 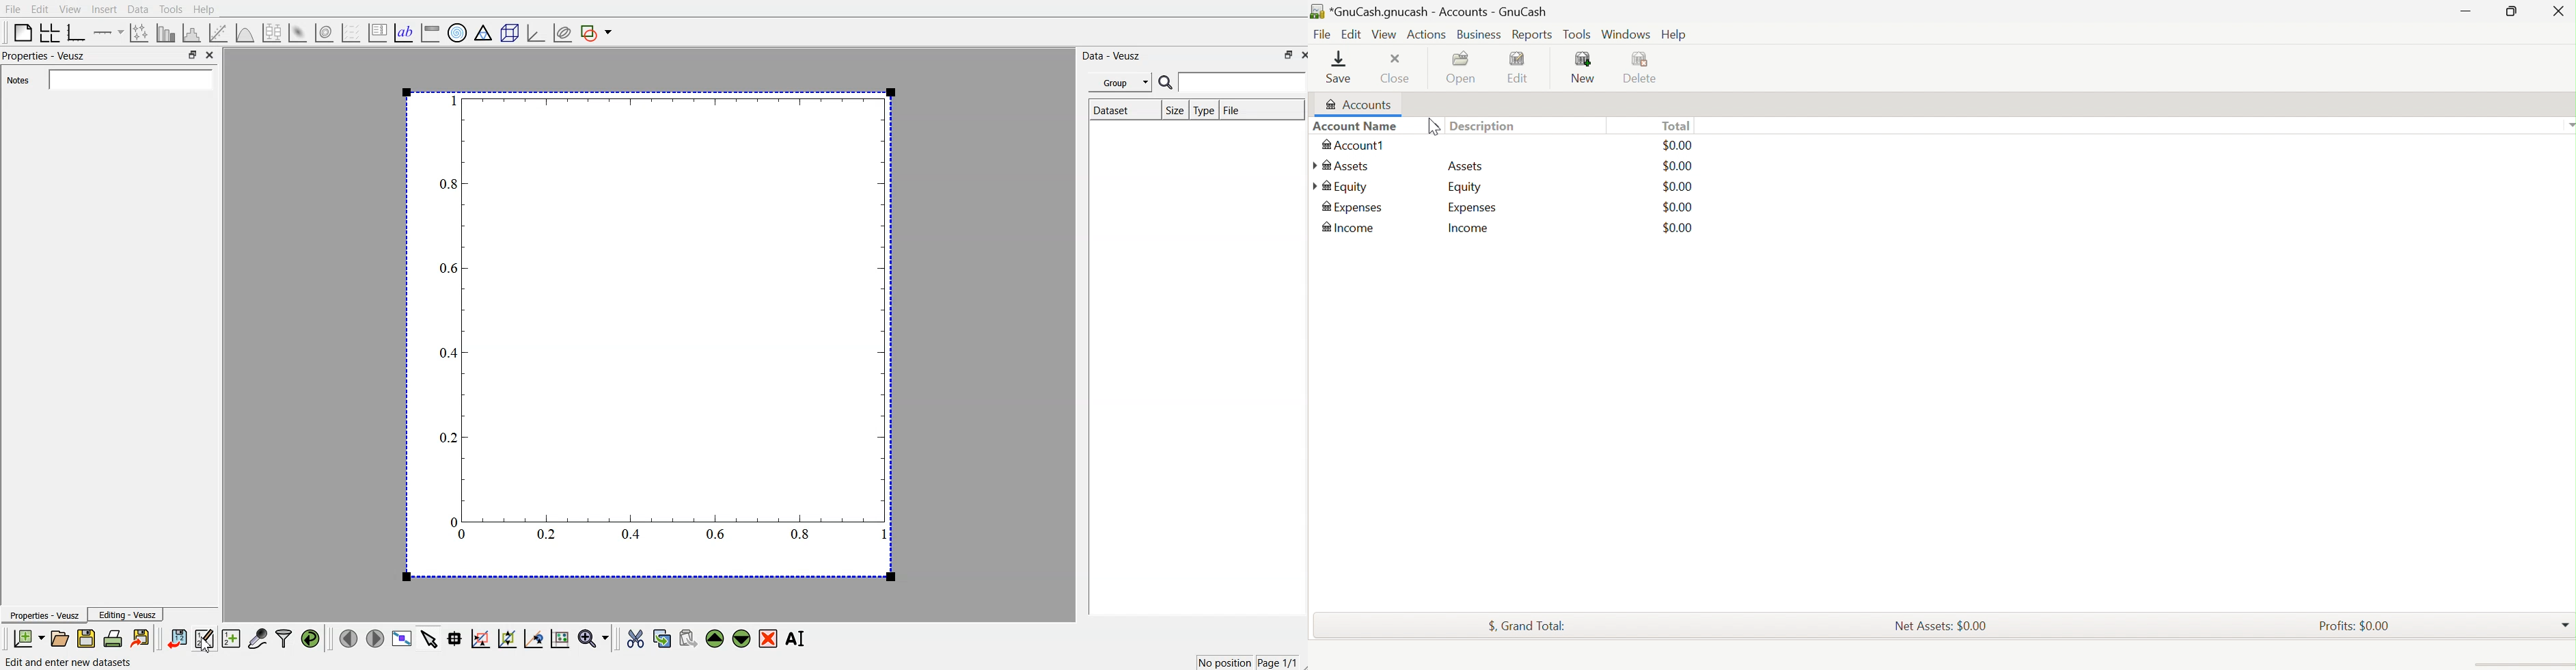 I want to click on minimise, so click(x=192, y=53).